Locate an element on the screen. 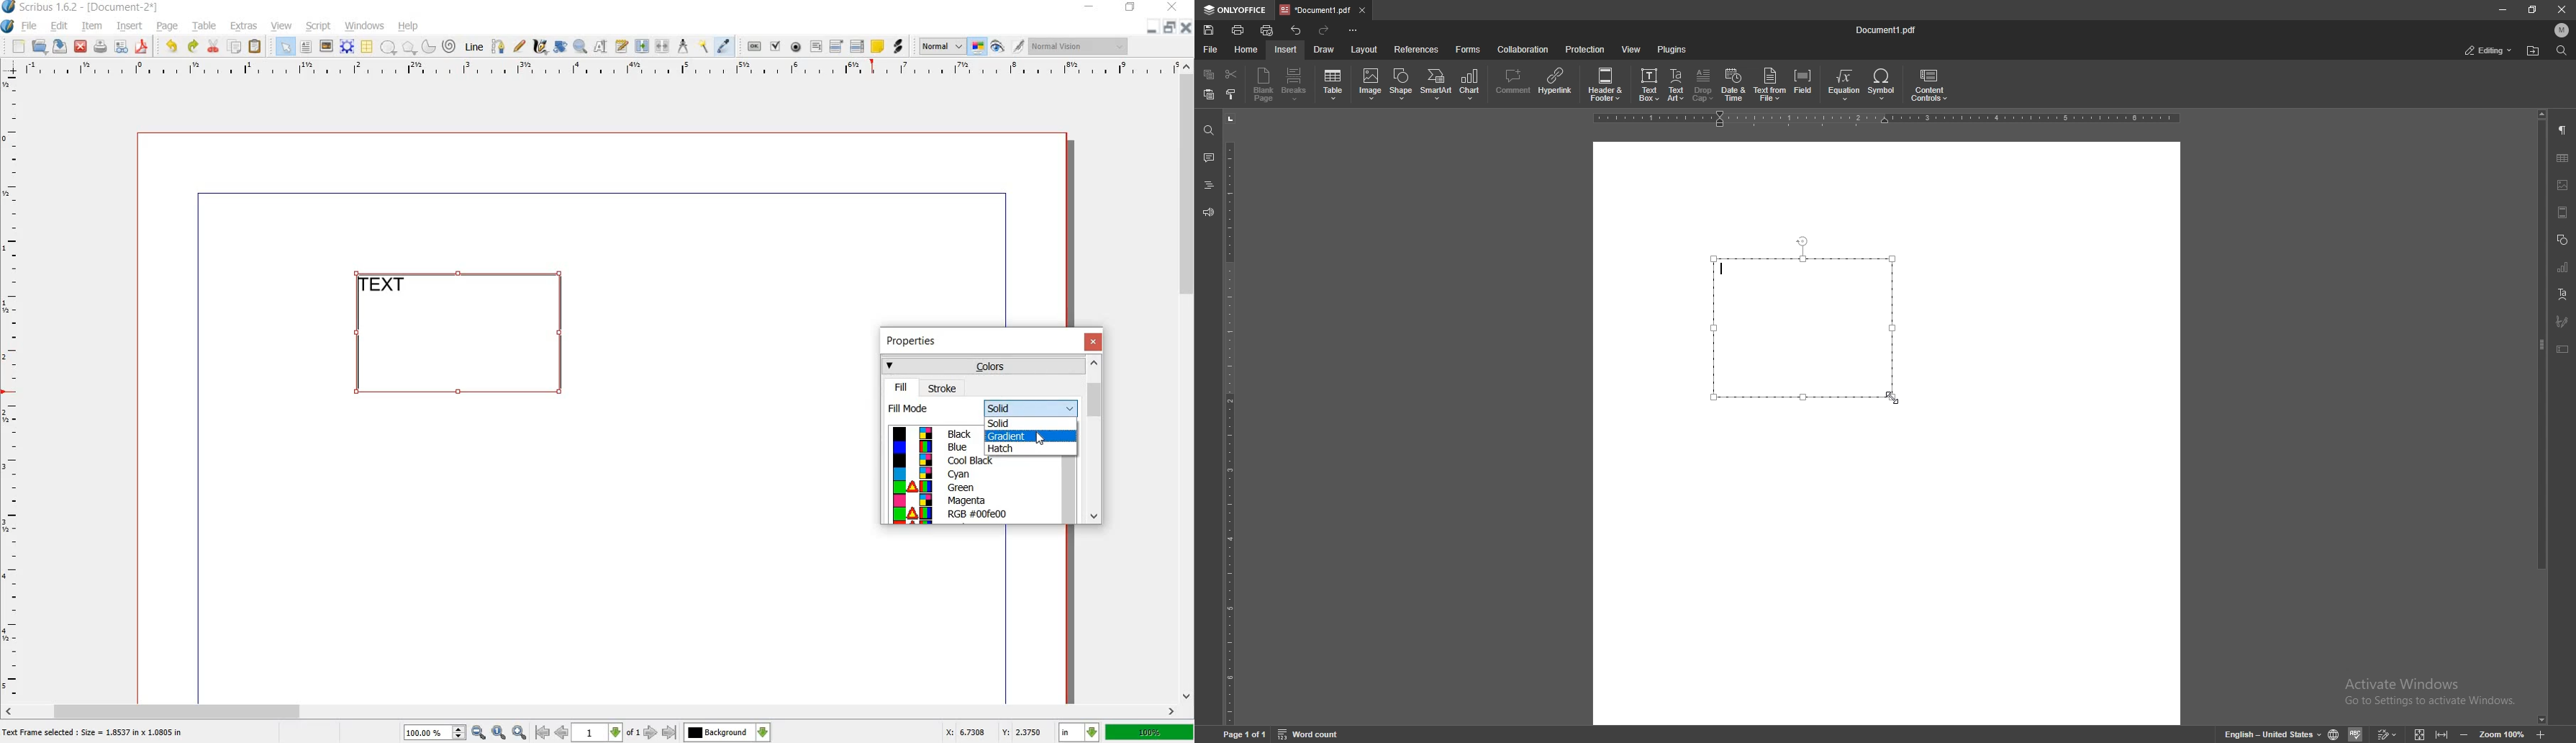 The width and height of the screenshot is (2576, 756). edit is located at coordinates (60, 26).